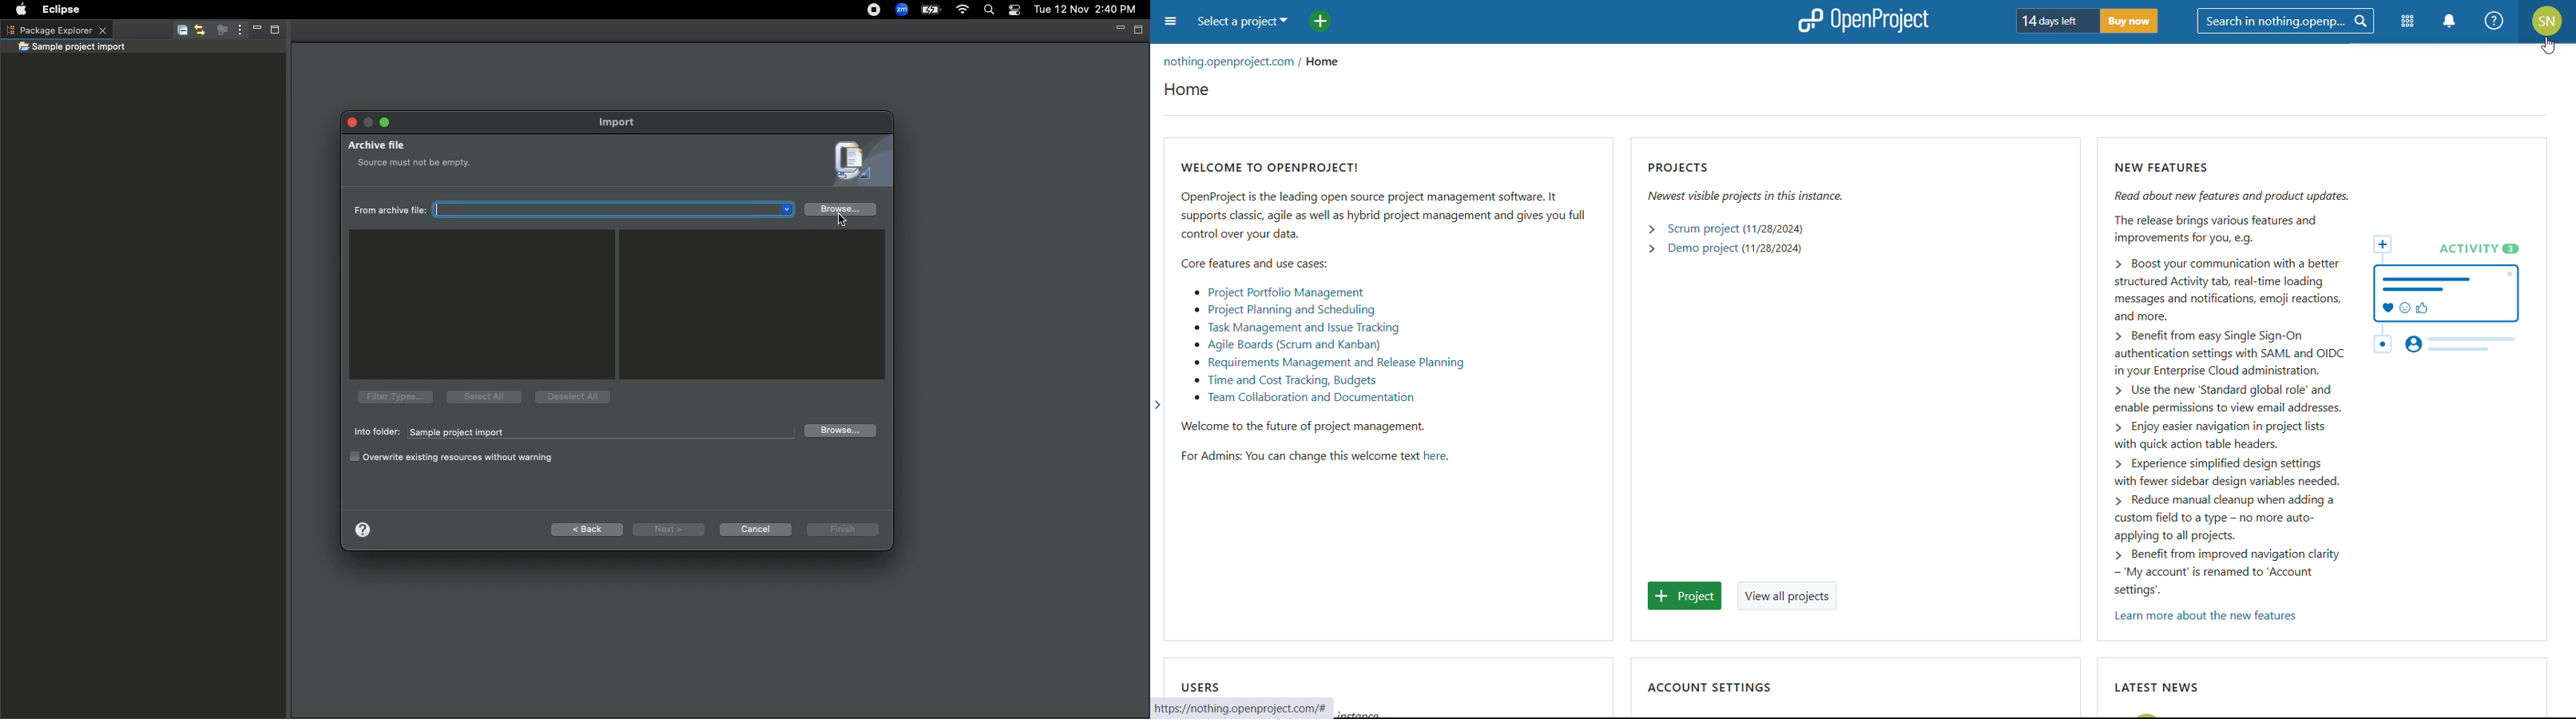 This screenshot has height=728, width=2576. What do you see at coordinates (1187, 89) in the screenshot?
I see `home` at bounding box center [1187, 89].